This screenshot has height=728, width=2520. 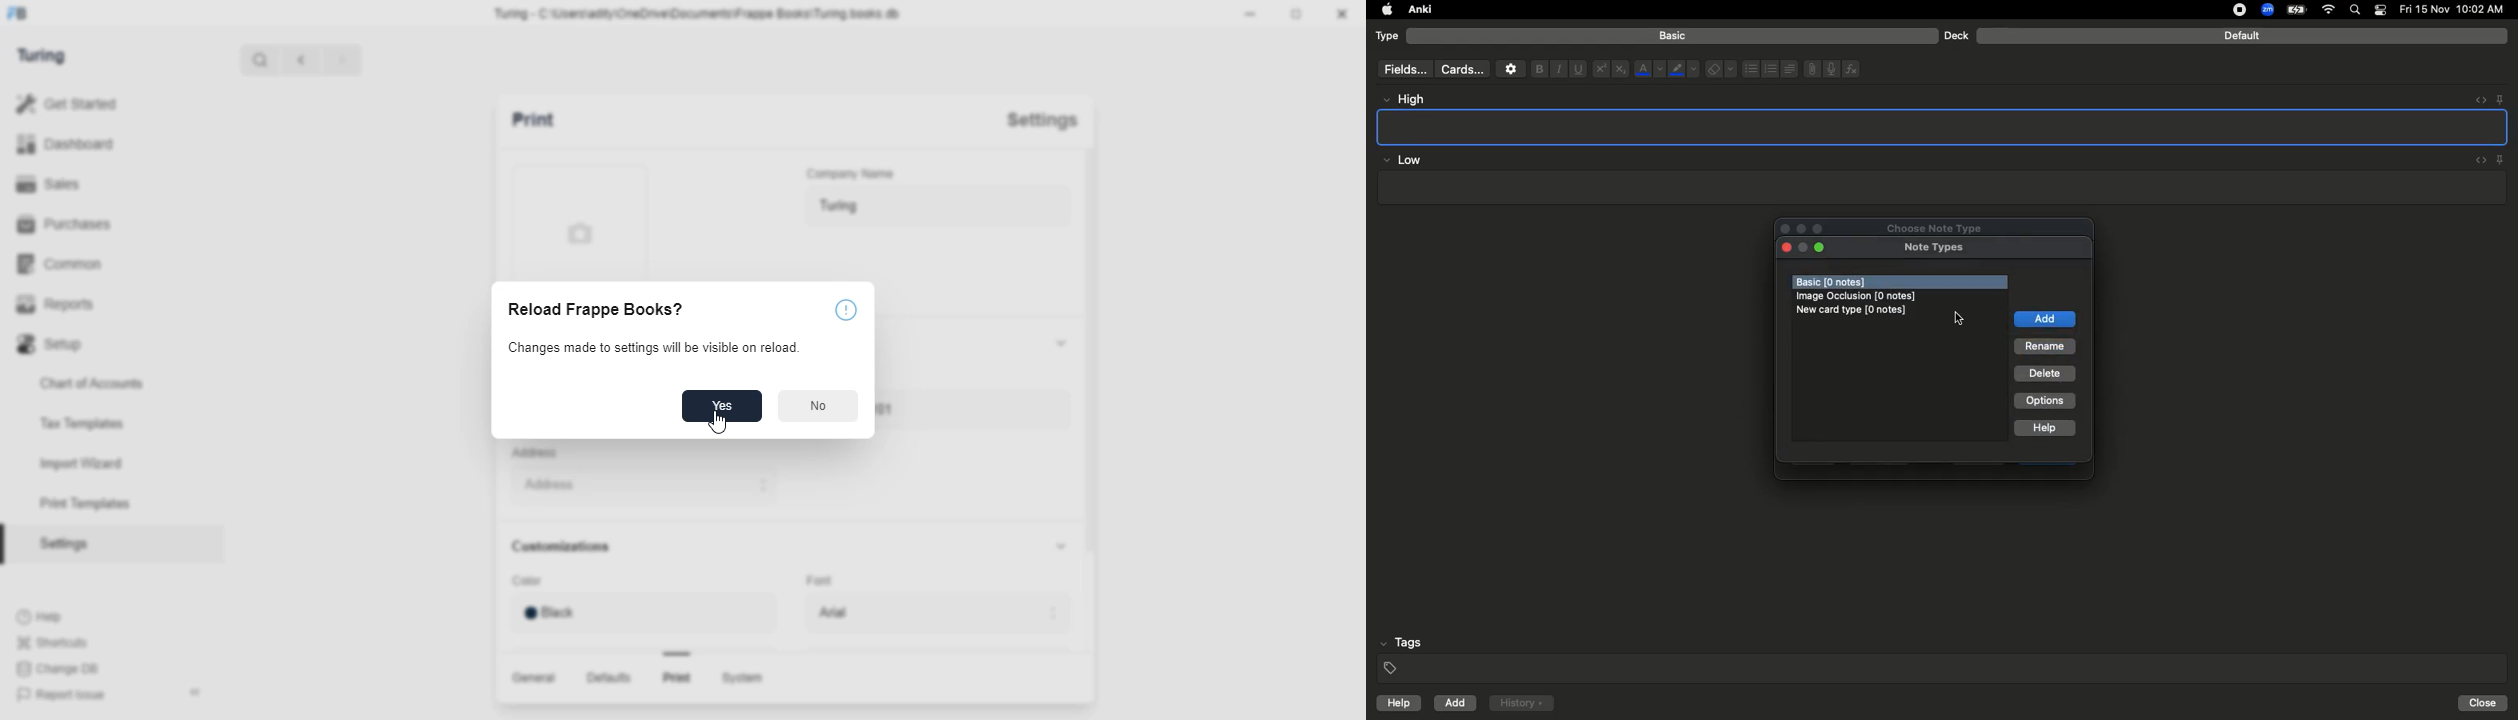 What do you see at coordinates (1803, 249) in the screenshot?
I see `minimize` at bounding box center [1803, 249].